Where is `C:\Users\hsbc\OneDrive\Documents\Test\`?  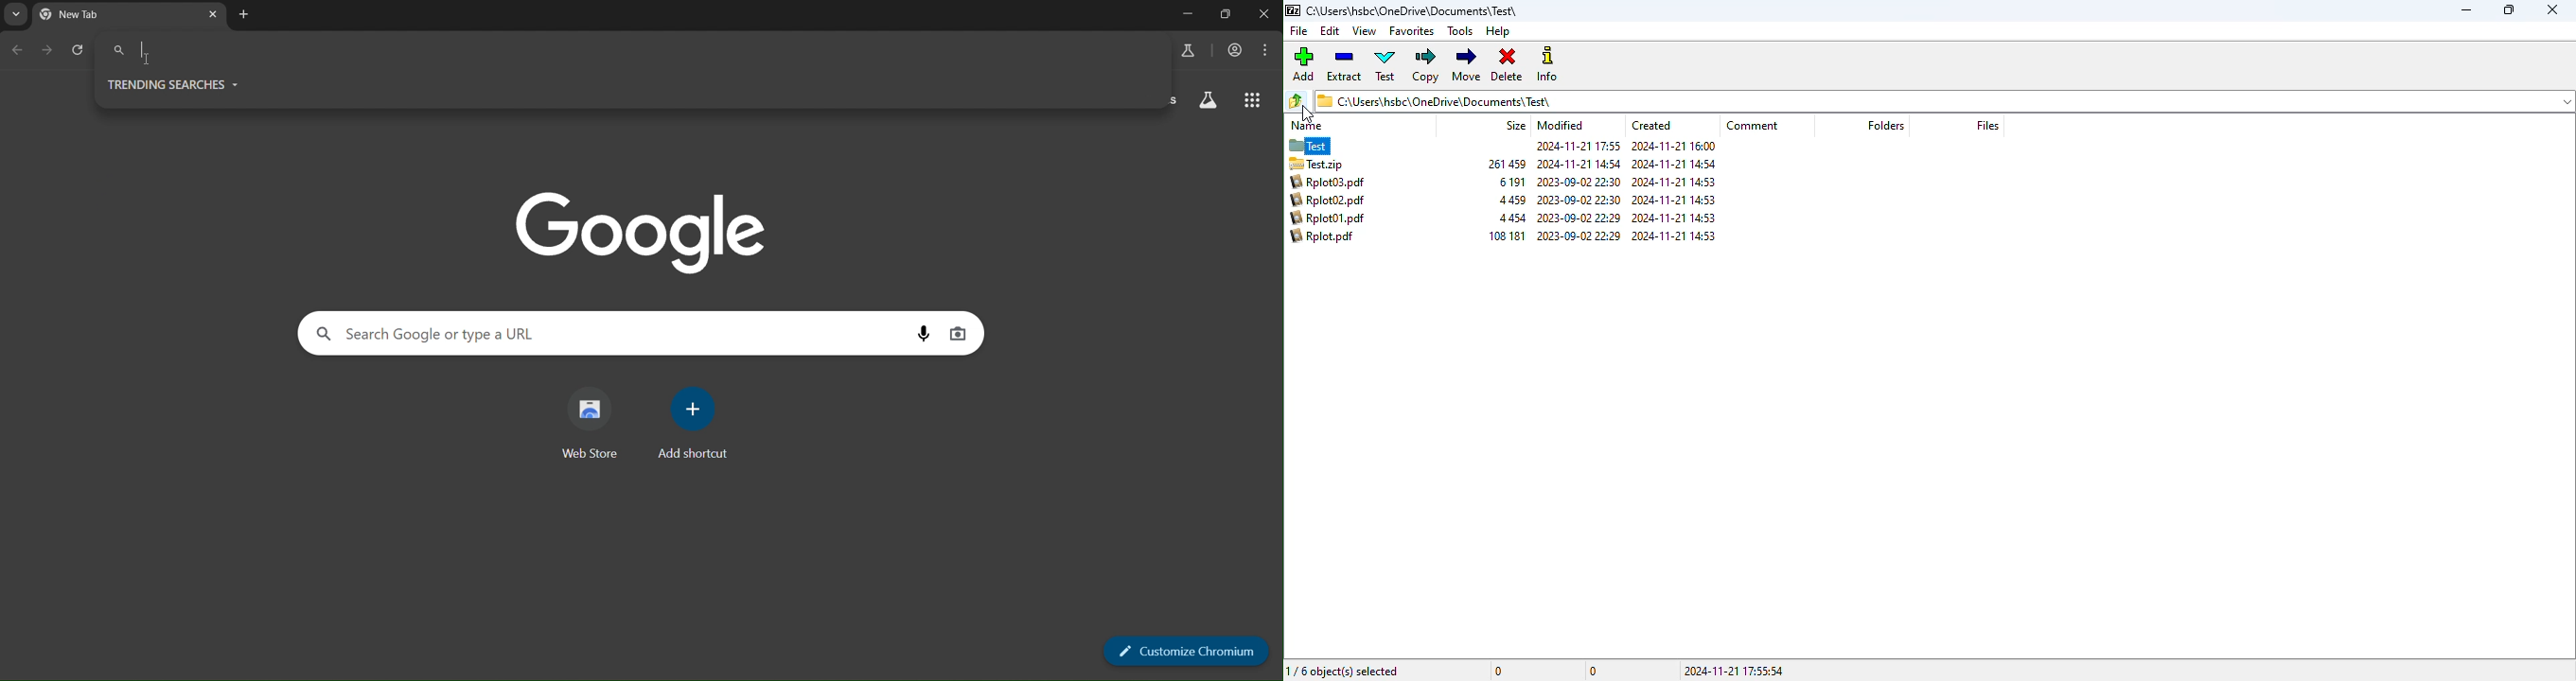
C:\Users\hsbc\OneDrive\Documents\Test\ is located at coordinates (1433, 100).